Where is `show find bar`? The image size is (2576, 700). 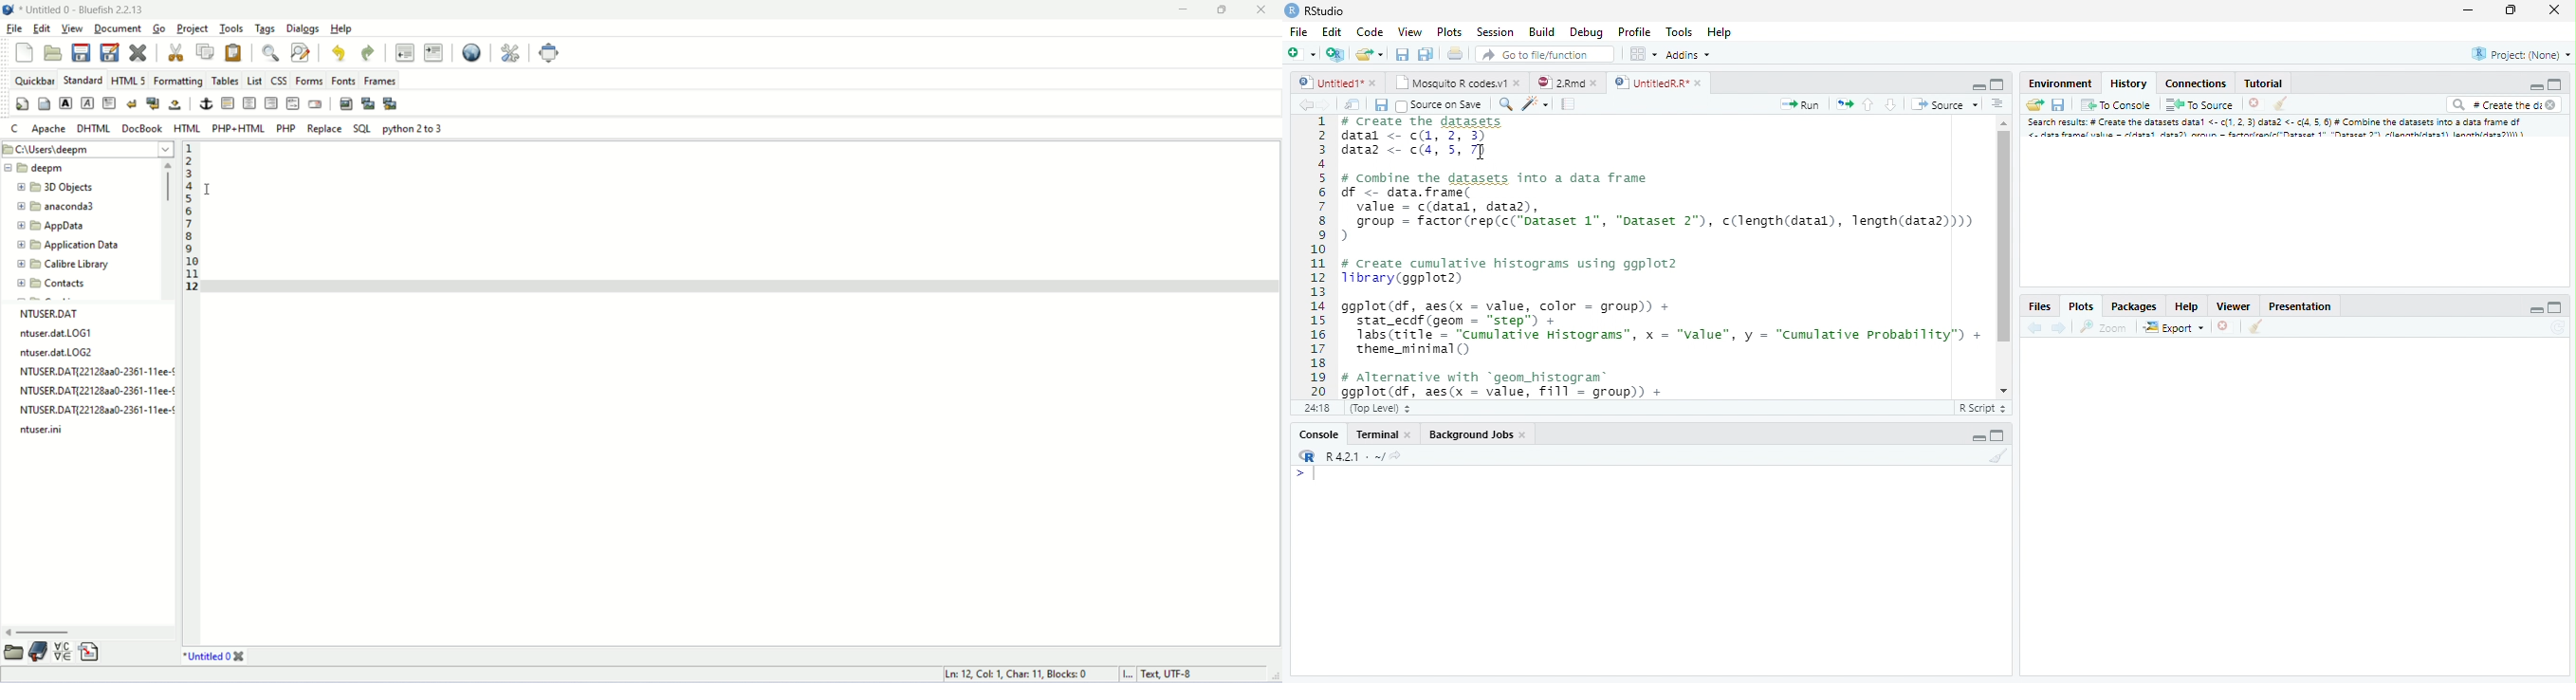 show find bar is located at coordinates (273, 53).